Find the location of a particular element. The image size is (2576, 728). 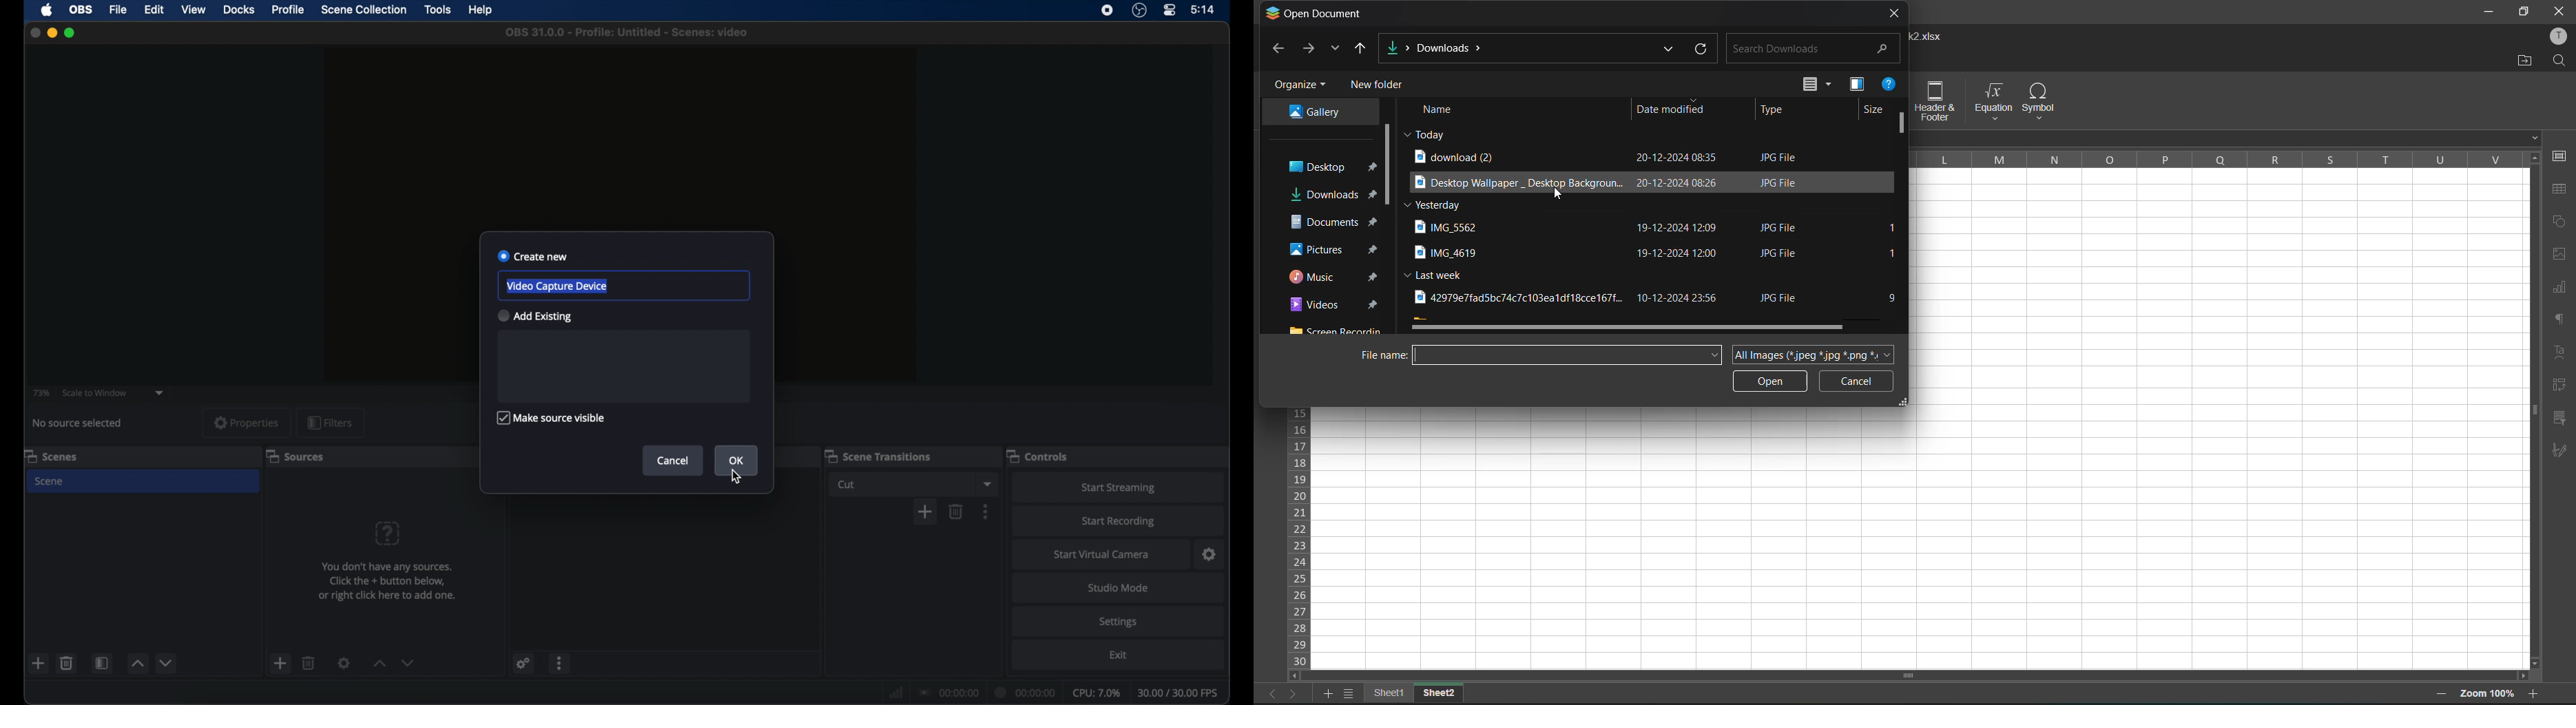

minimize is located at coordinates (52, 33).